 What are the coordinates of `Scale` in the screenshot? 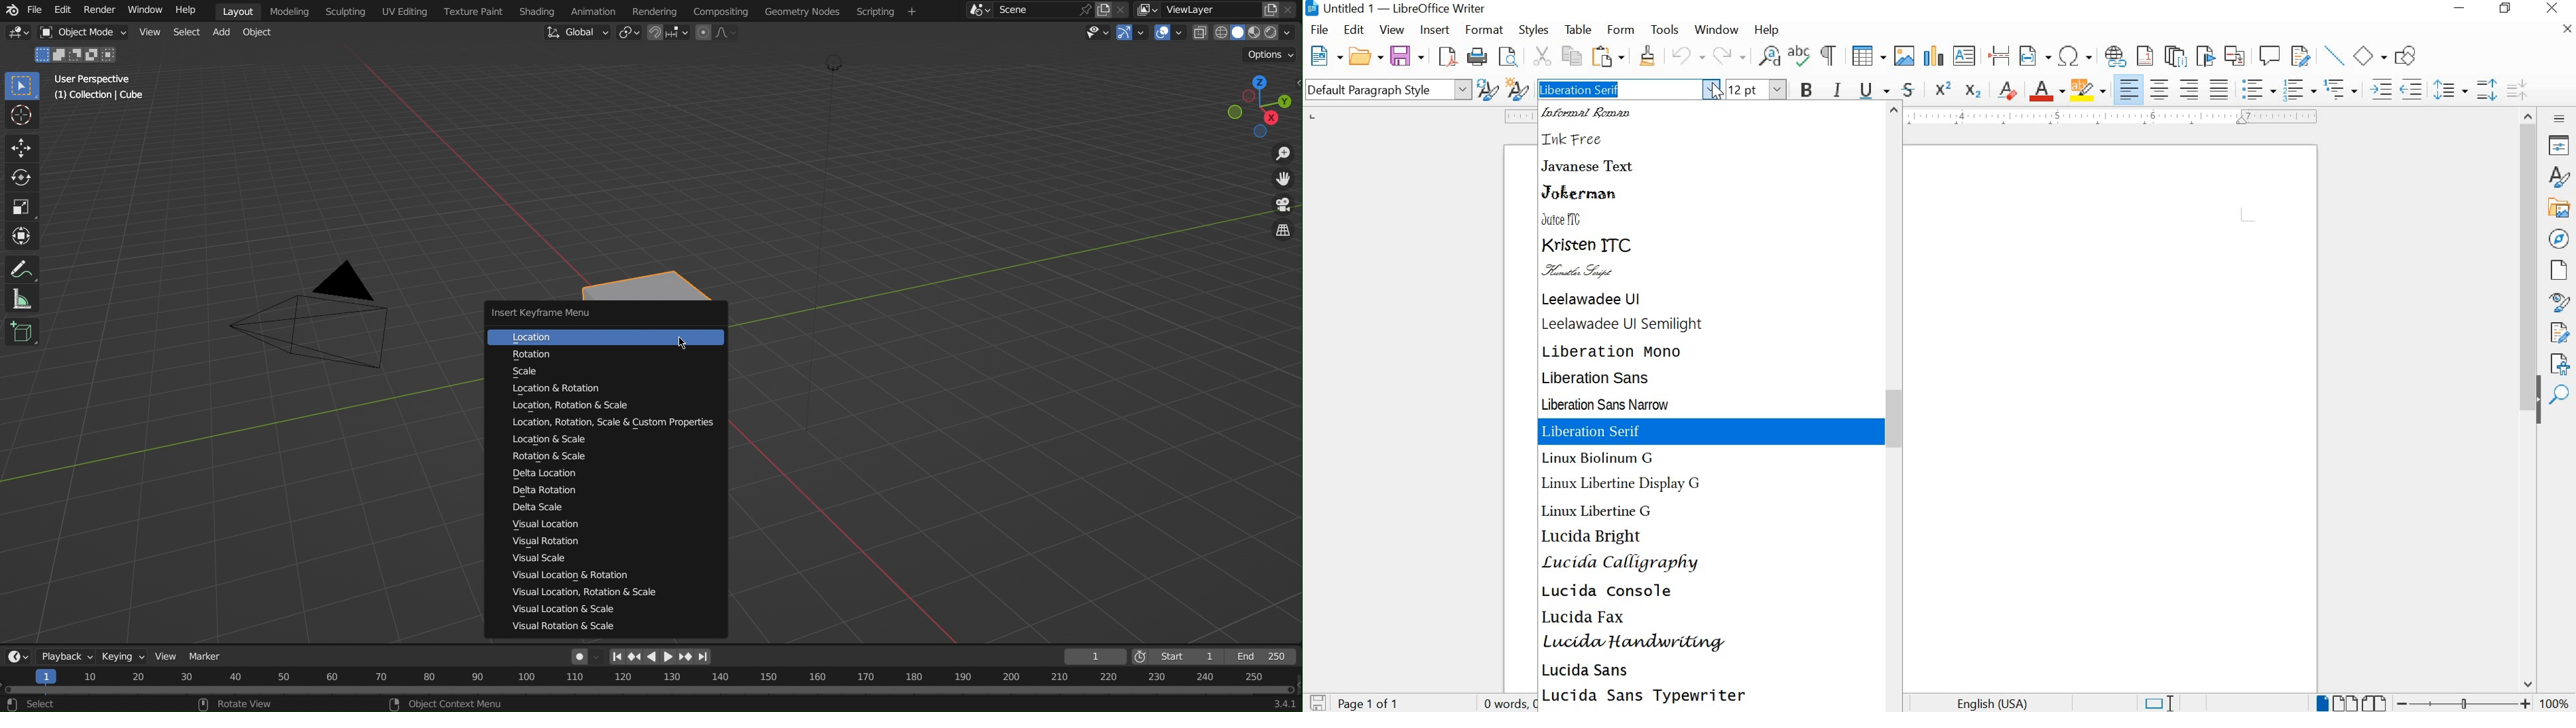 It's located at (21, 209).